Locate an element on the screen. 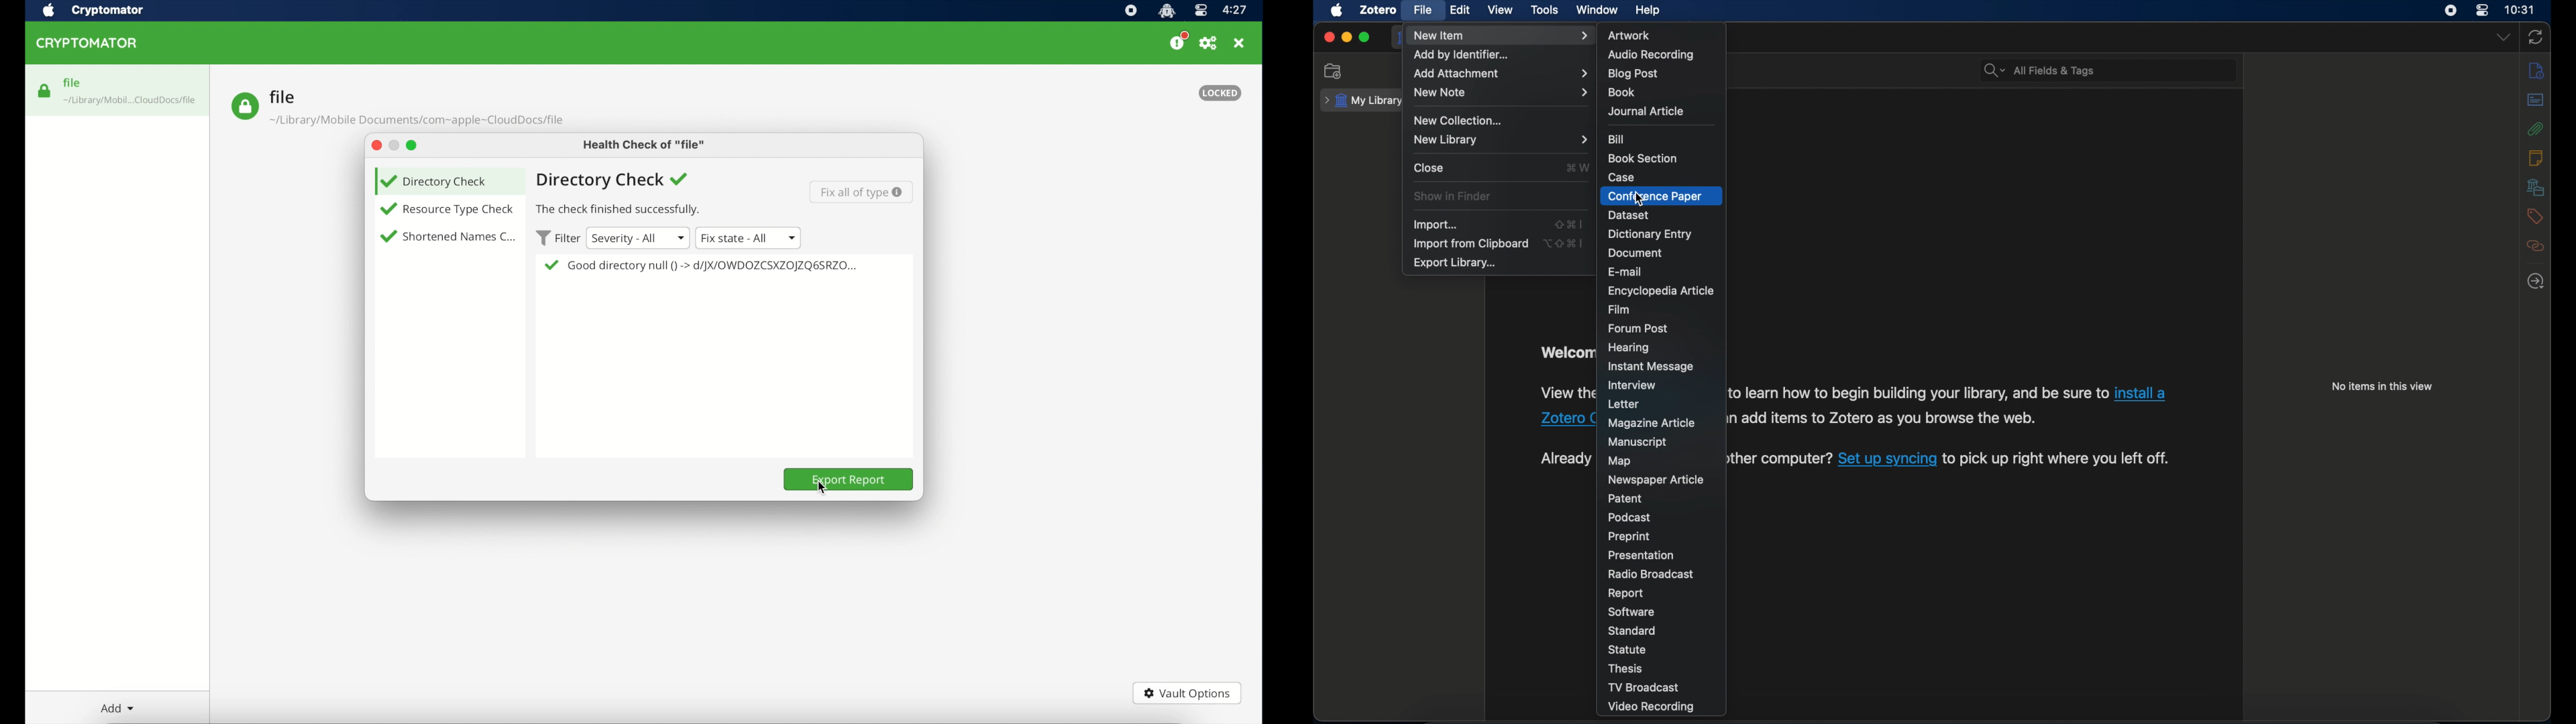 This screenshot has height=728, width=2576. related is located at coordinates (2536, 246).